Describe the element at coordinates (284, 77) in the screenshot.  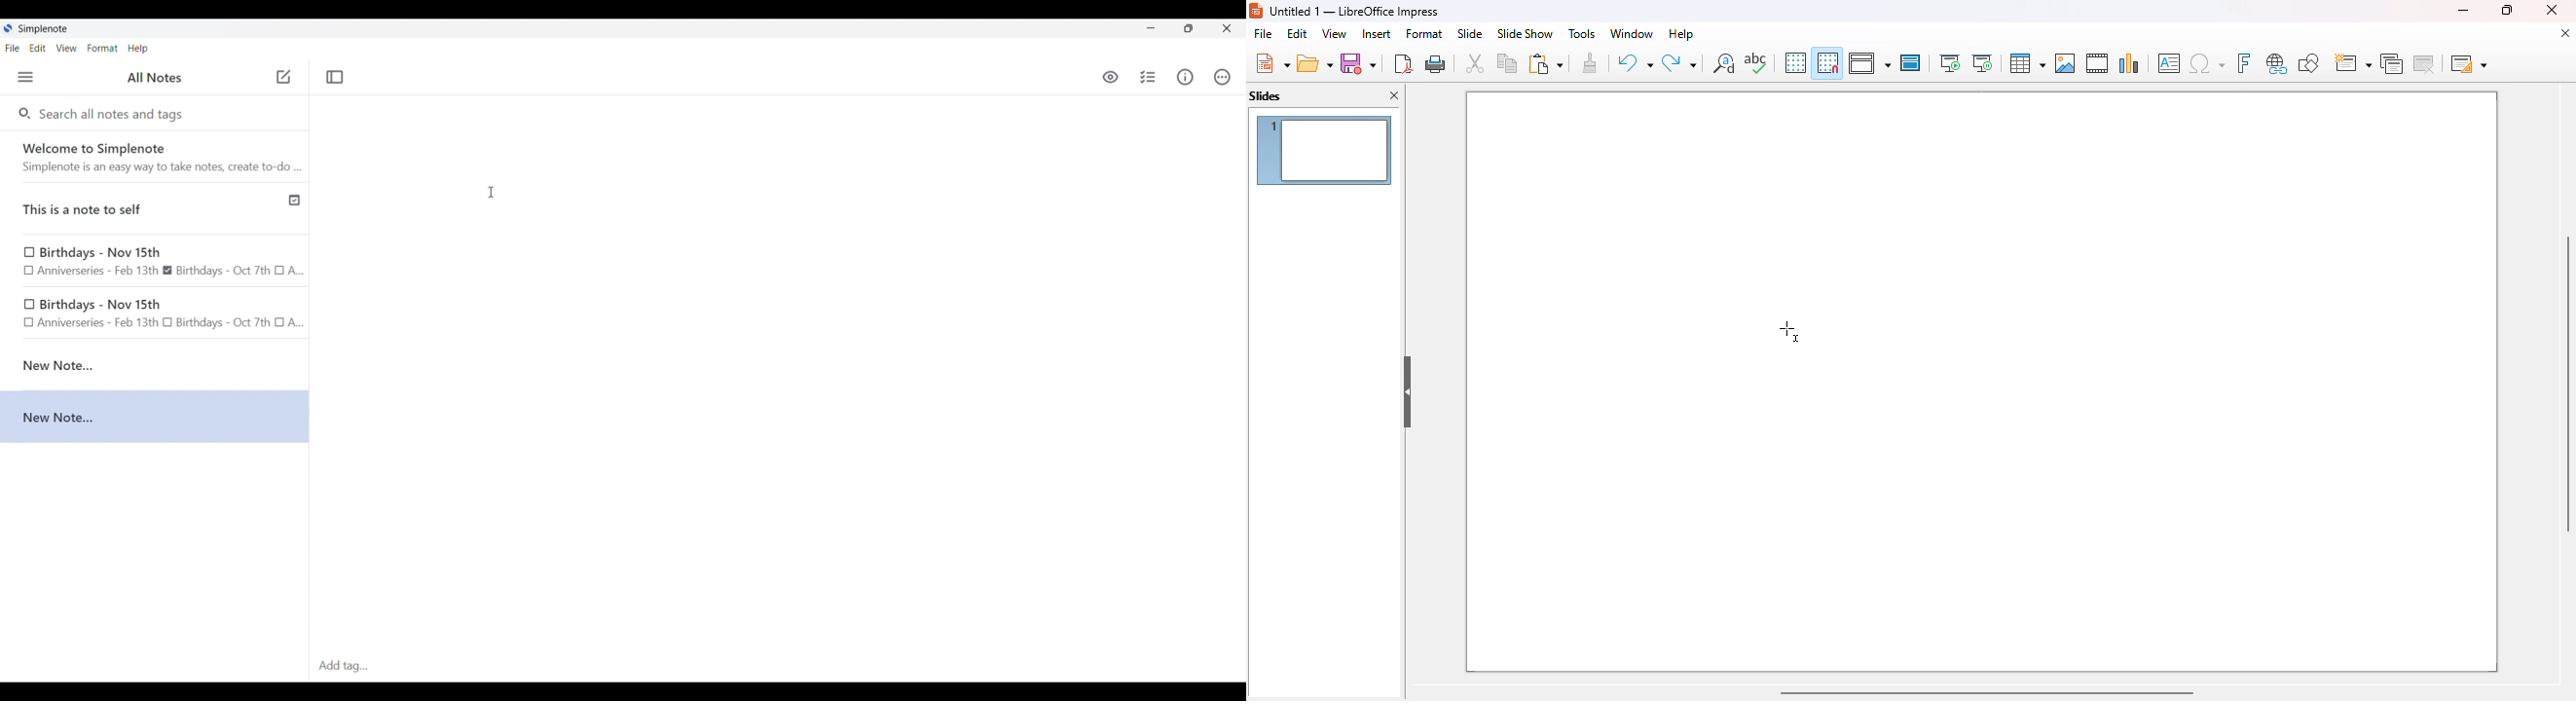
I see `Click to add new note` at that location.